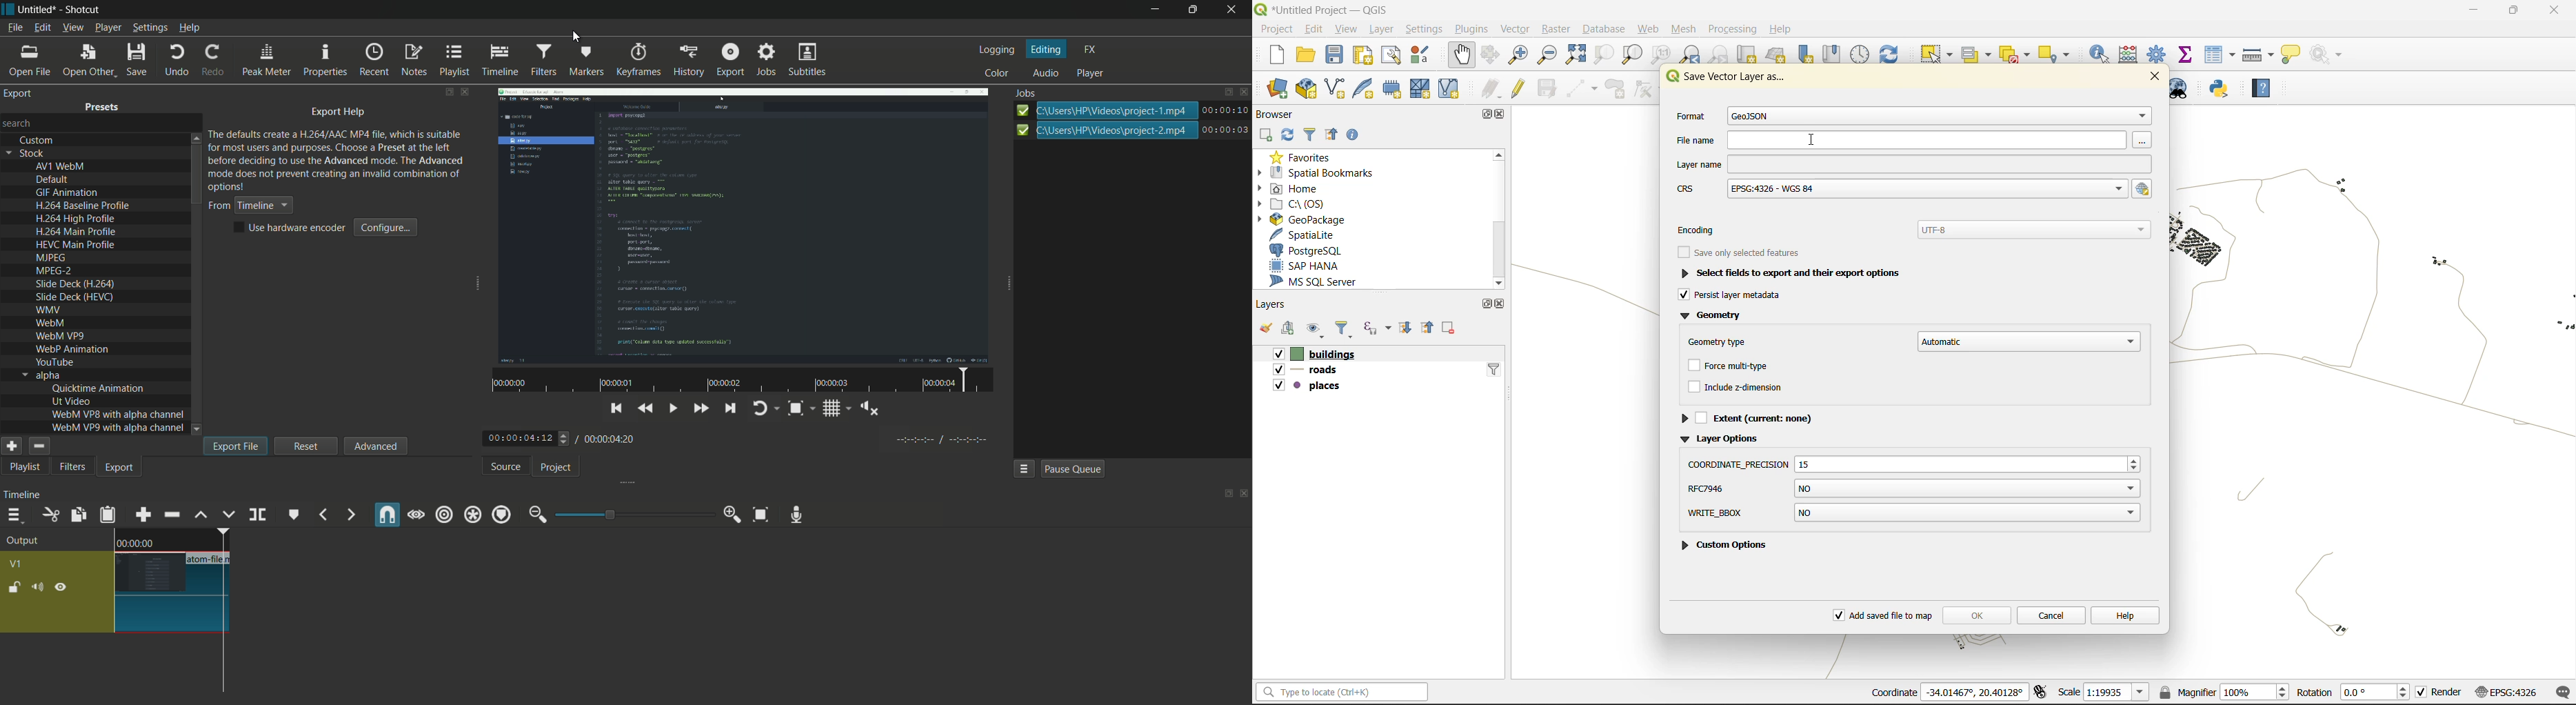  Describe the element at coordinates (50, 515) in the screenshot. I see `cut` at that location.